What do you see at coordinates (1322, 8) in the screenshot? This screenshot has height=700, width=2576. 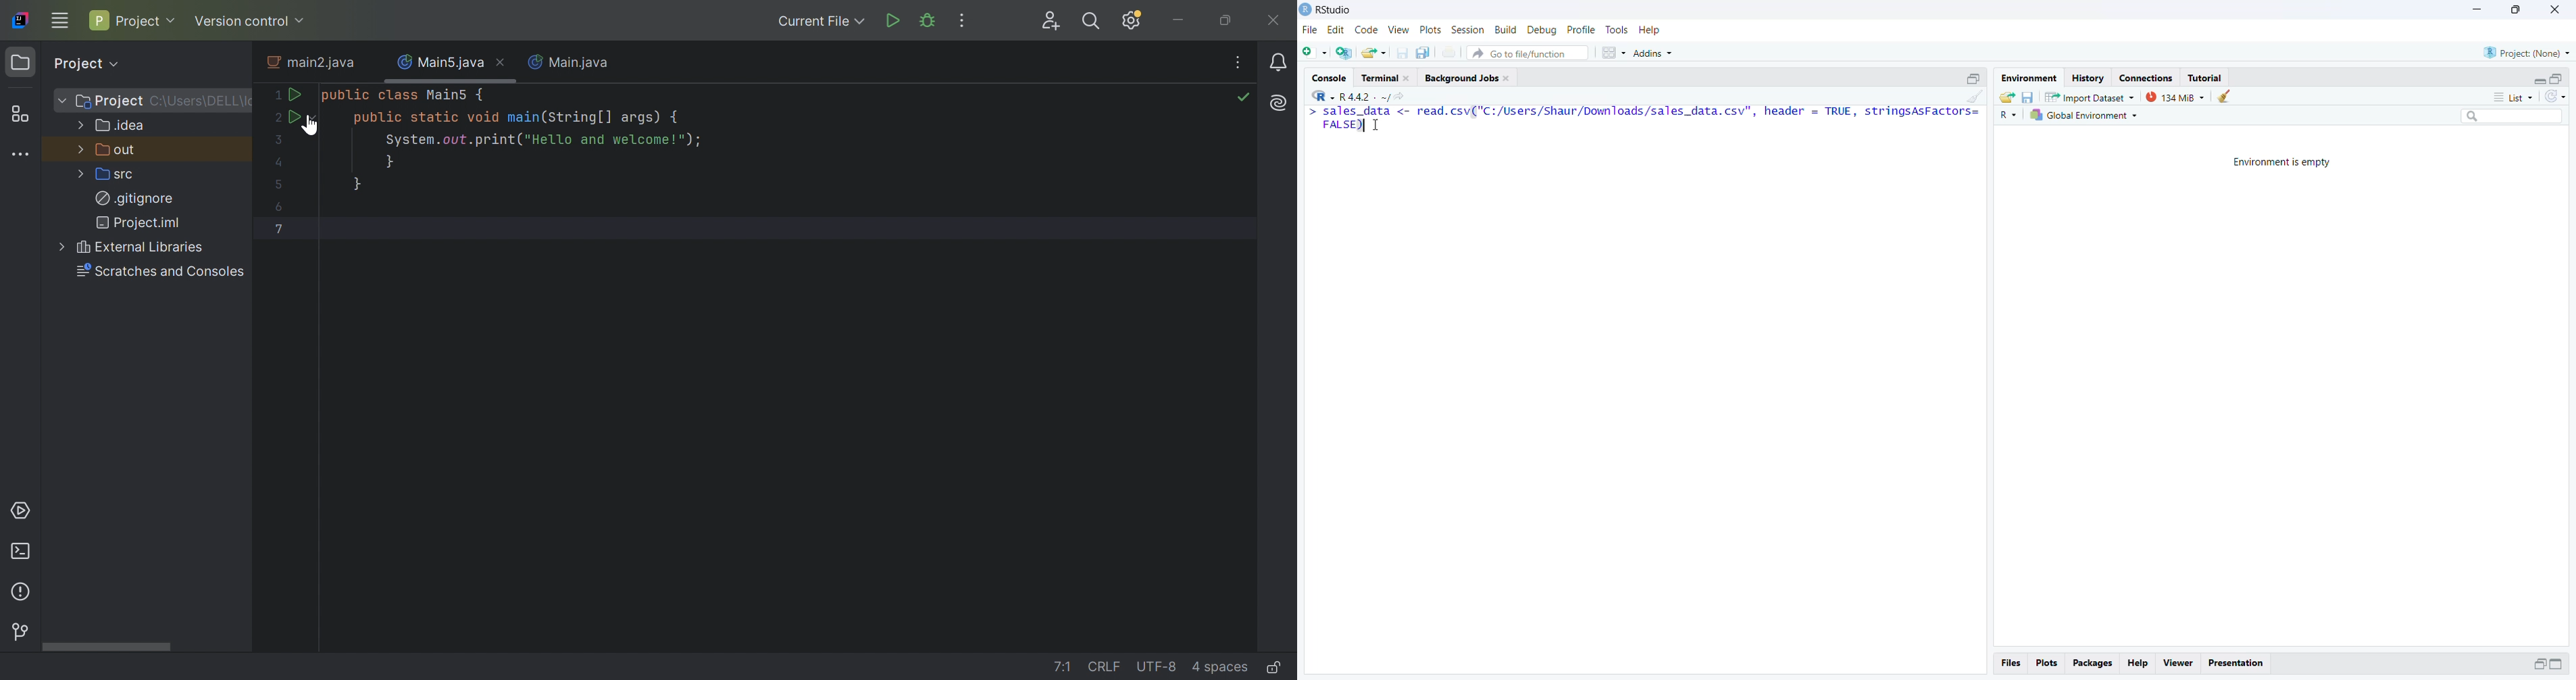 I see `Rstudio` at bounding box center [1322, 8].